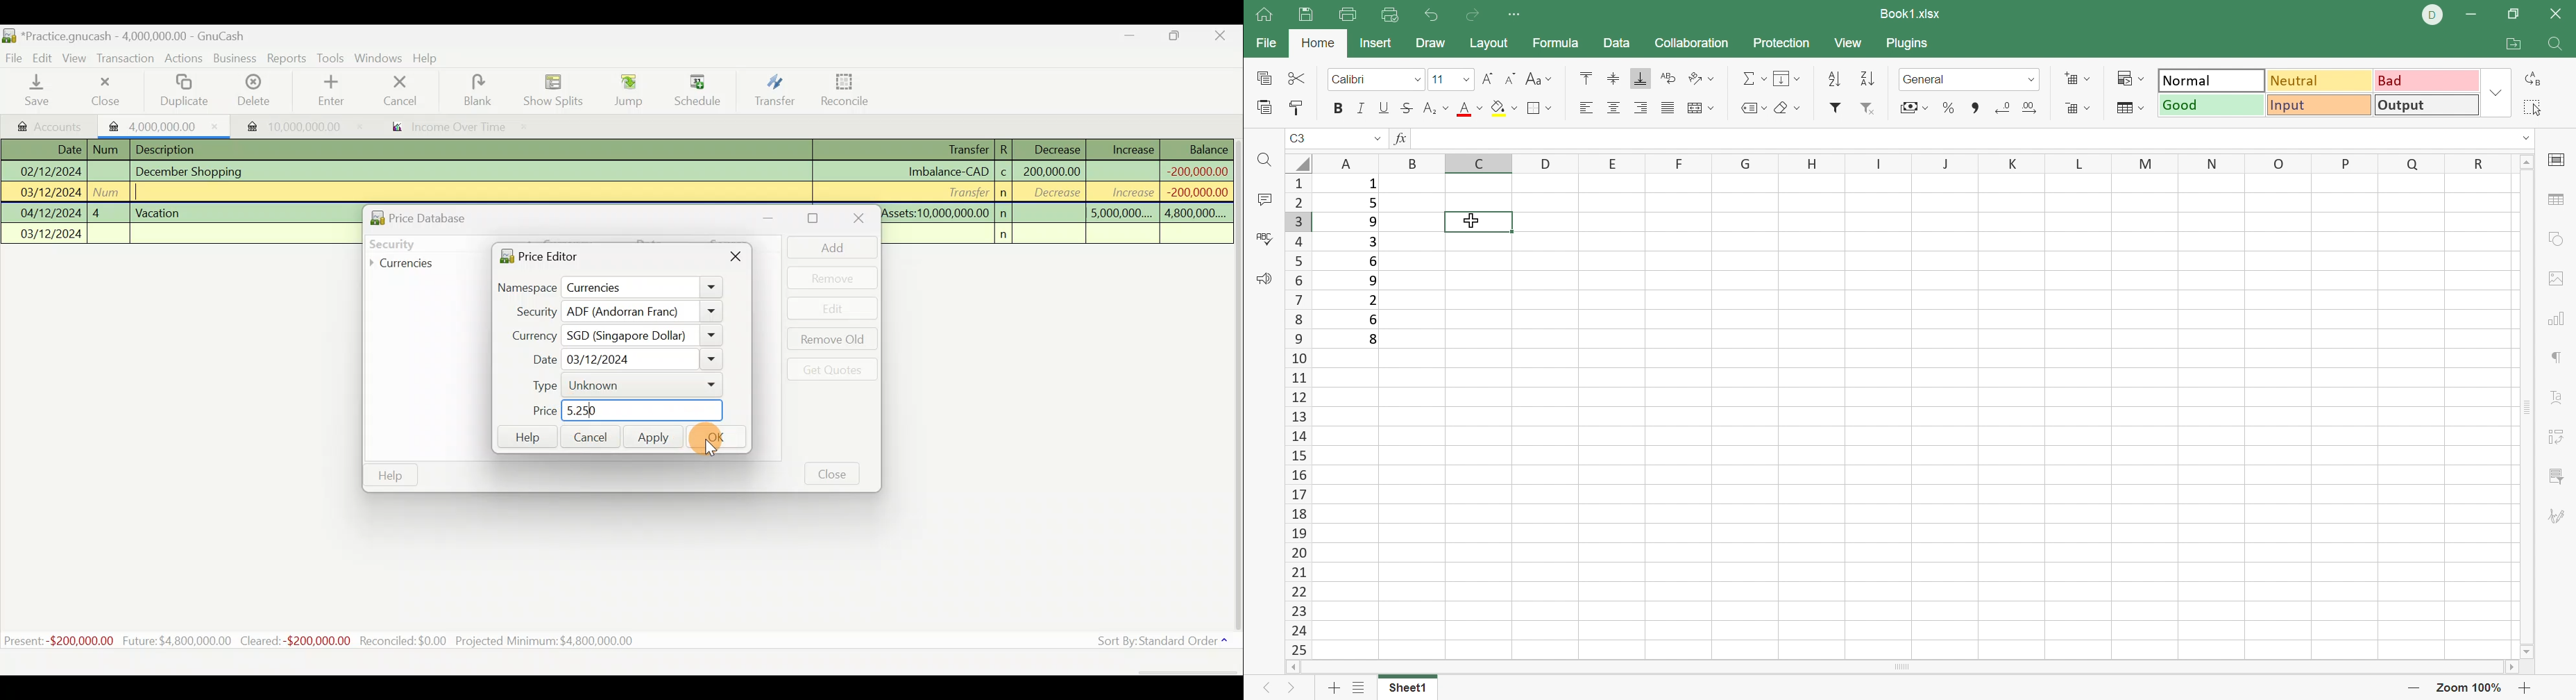  Describe the element at coordinates (49, 170) in the screenshot. I see `02/12/2024` at that location.